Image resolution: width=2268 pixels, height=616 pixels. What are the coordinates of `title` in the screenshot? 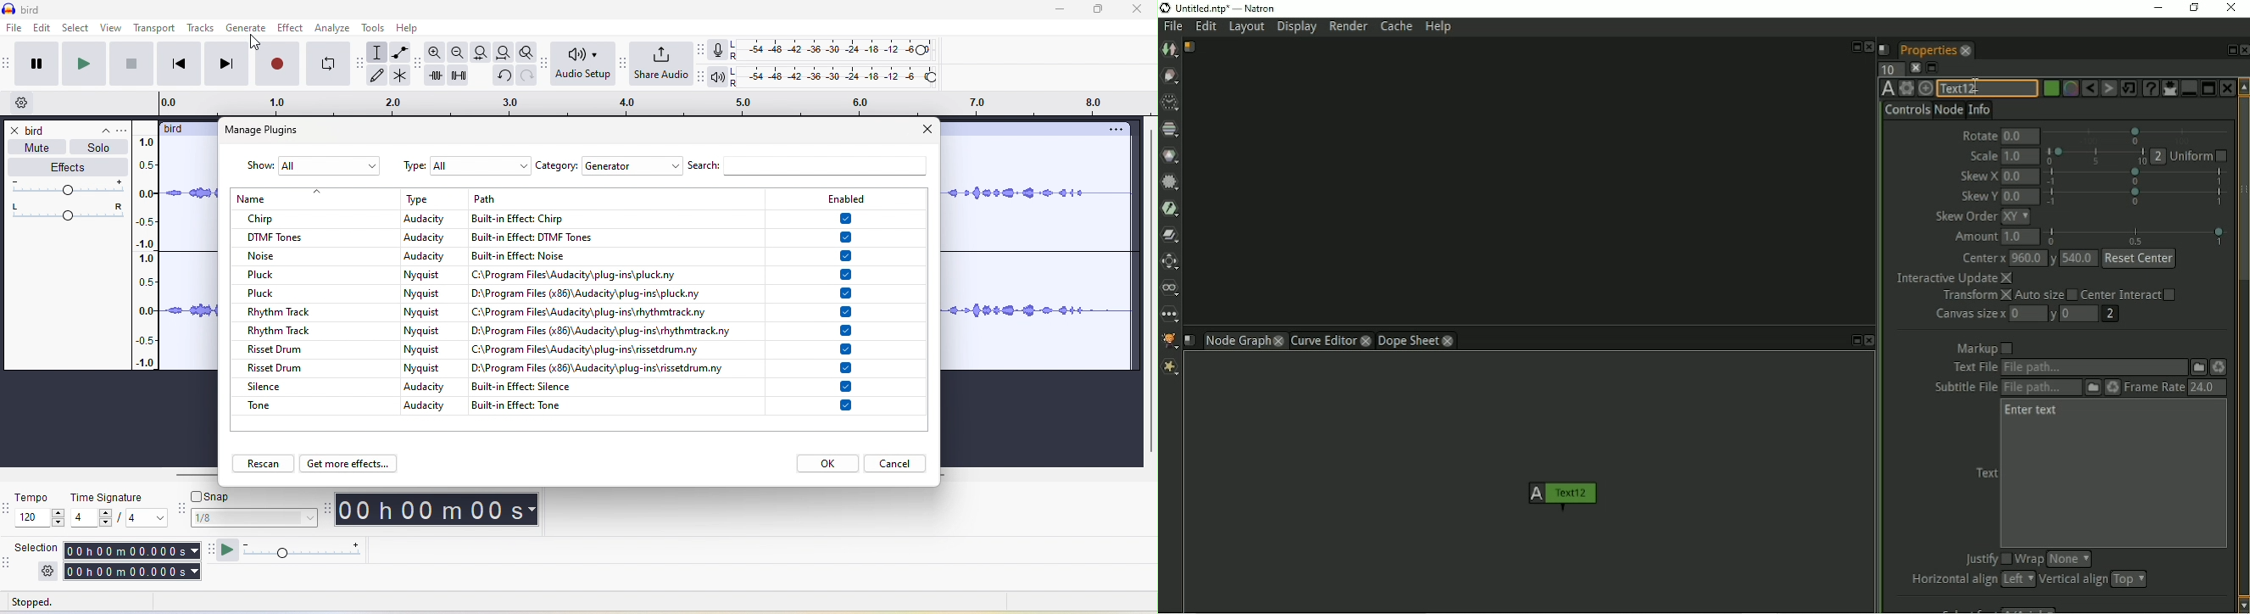 It's located at (25, 8).